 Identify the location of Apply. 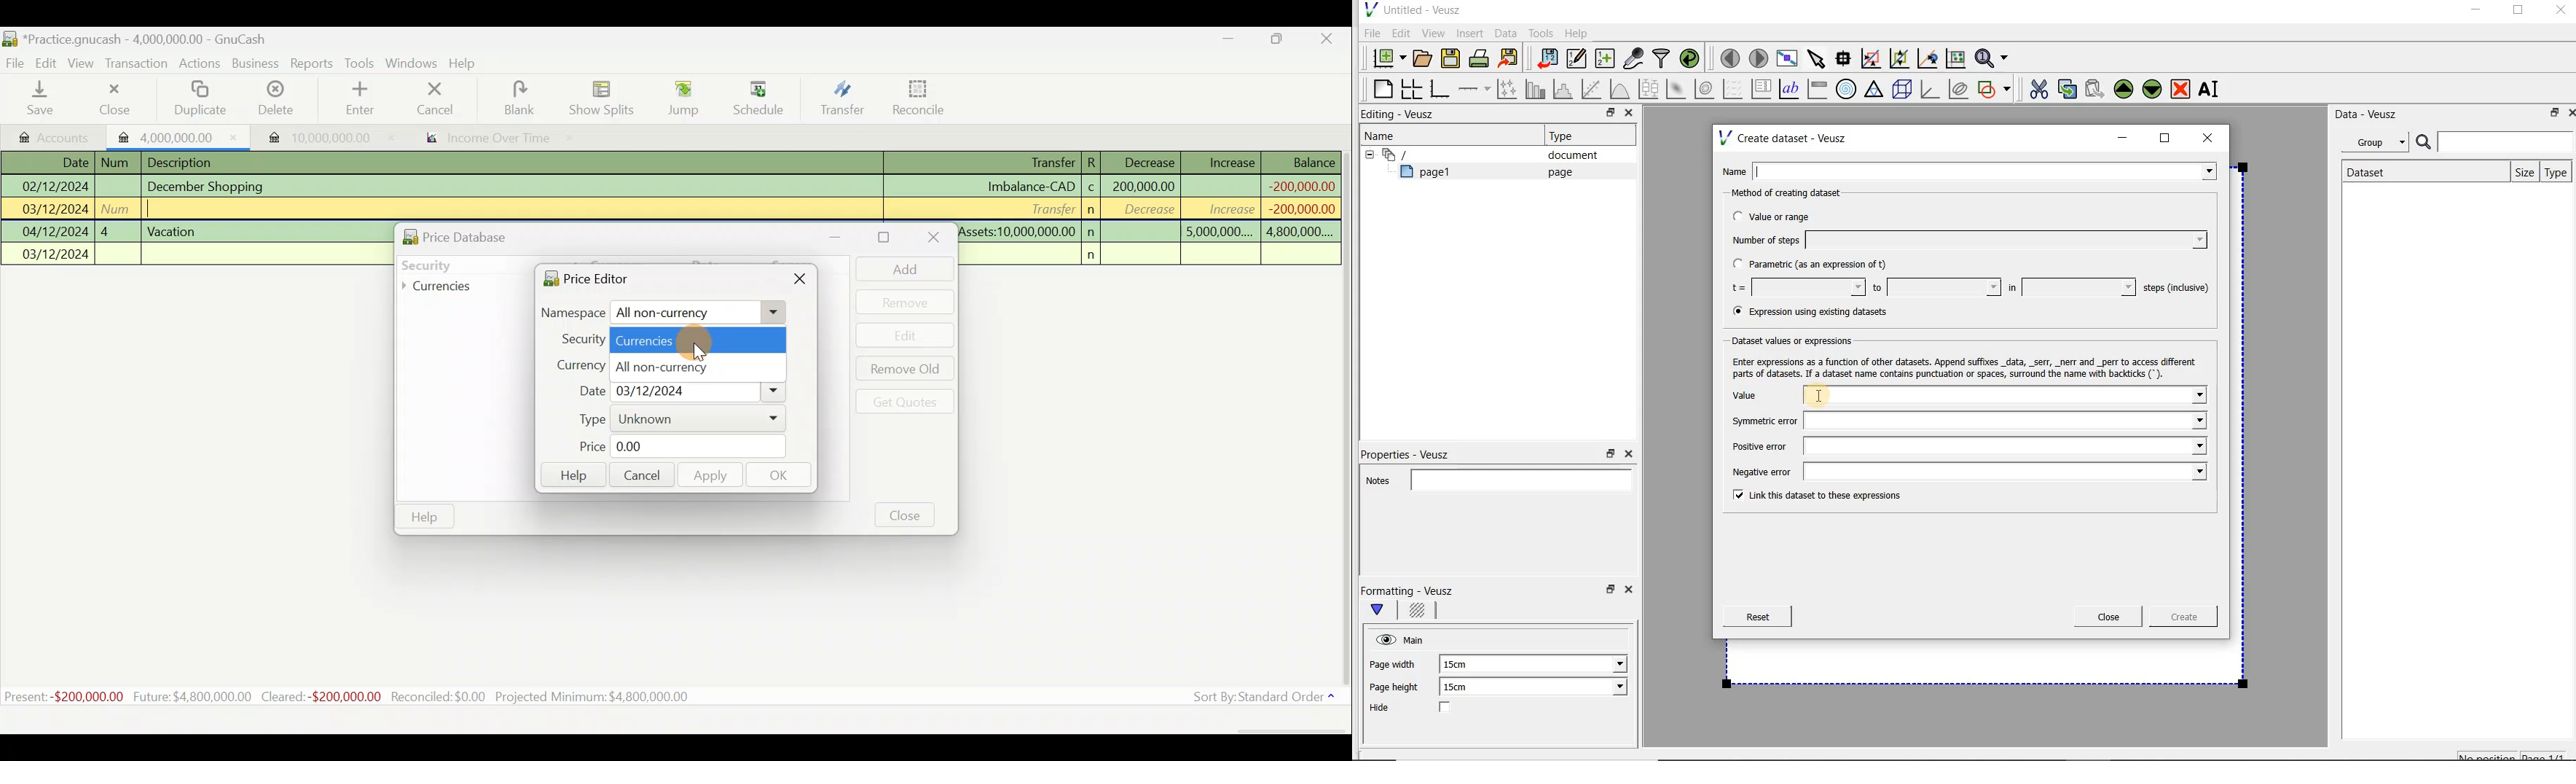
(711, 477).